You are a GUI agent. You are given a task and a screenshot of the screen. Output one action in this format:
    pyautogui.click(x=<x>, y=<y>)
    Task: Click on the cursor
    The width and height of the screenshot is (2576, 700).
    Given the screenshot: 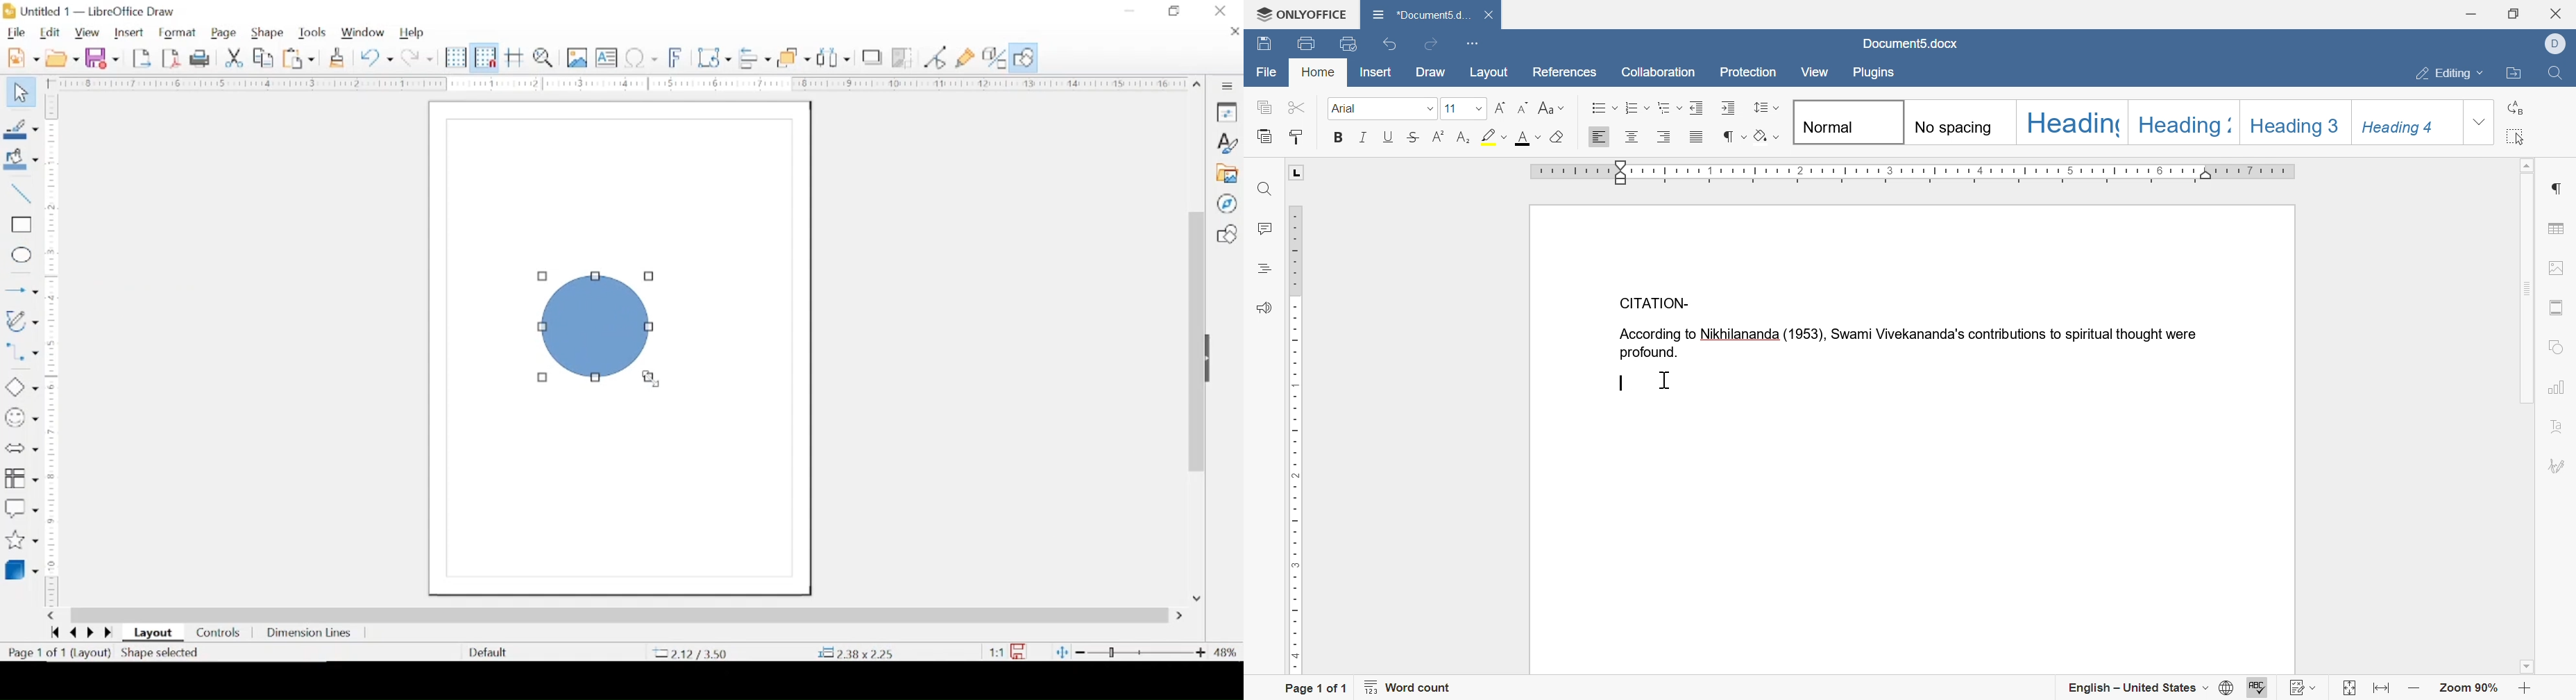 What is the action you would take?
    pyautogui.click(x=651, y=380)
    